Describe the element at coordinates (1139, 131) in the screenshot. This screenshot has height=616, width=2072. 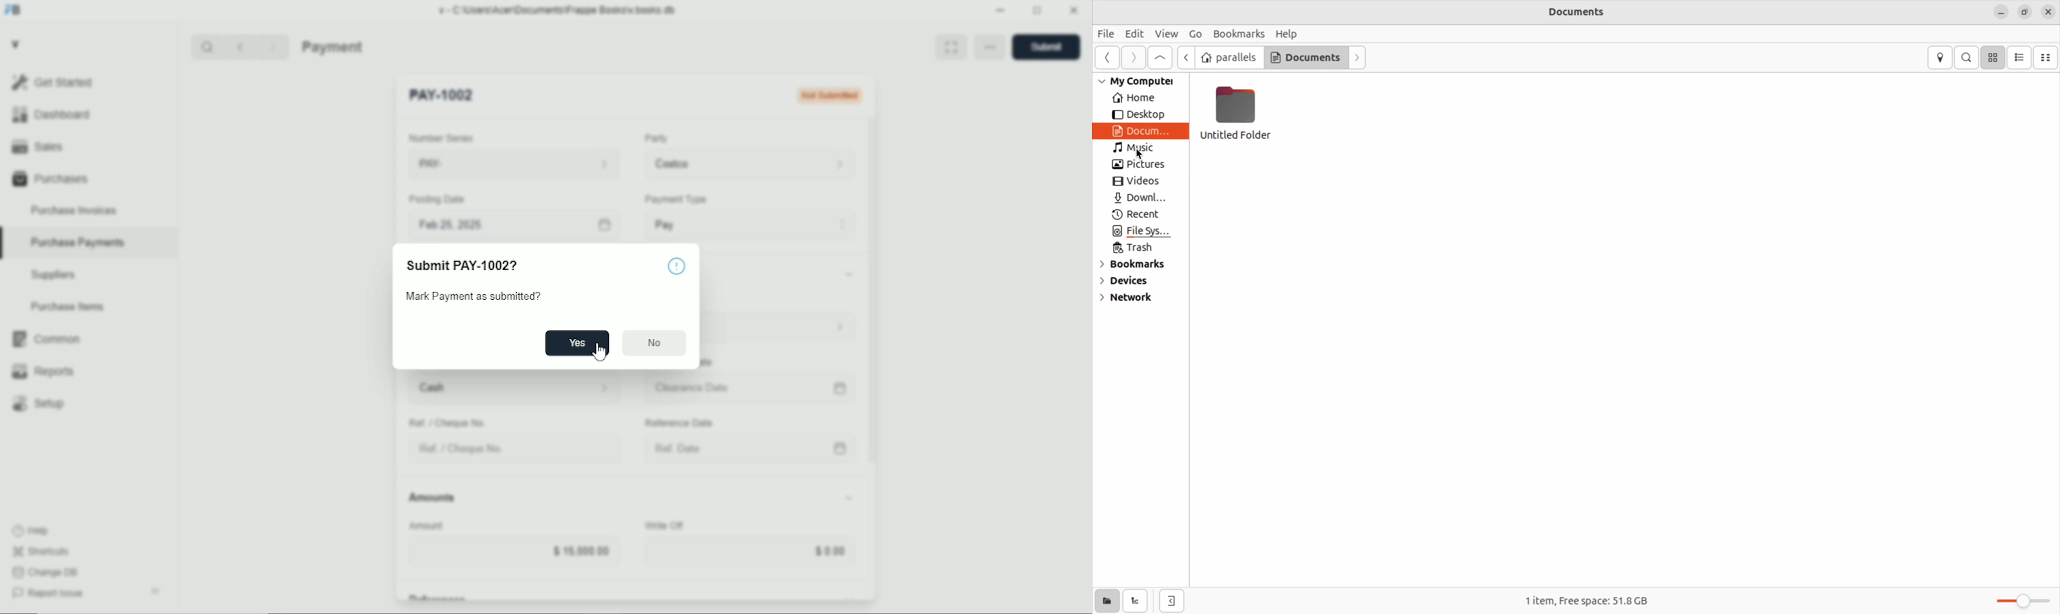
I see `Document` at that location.